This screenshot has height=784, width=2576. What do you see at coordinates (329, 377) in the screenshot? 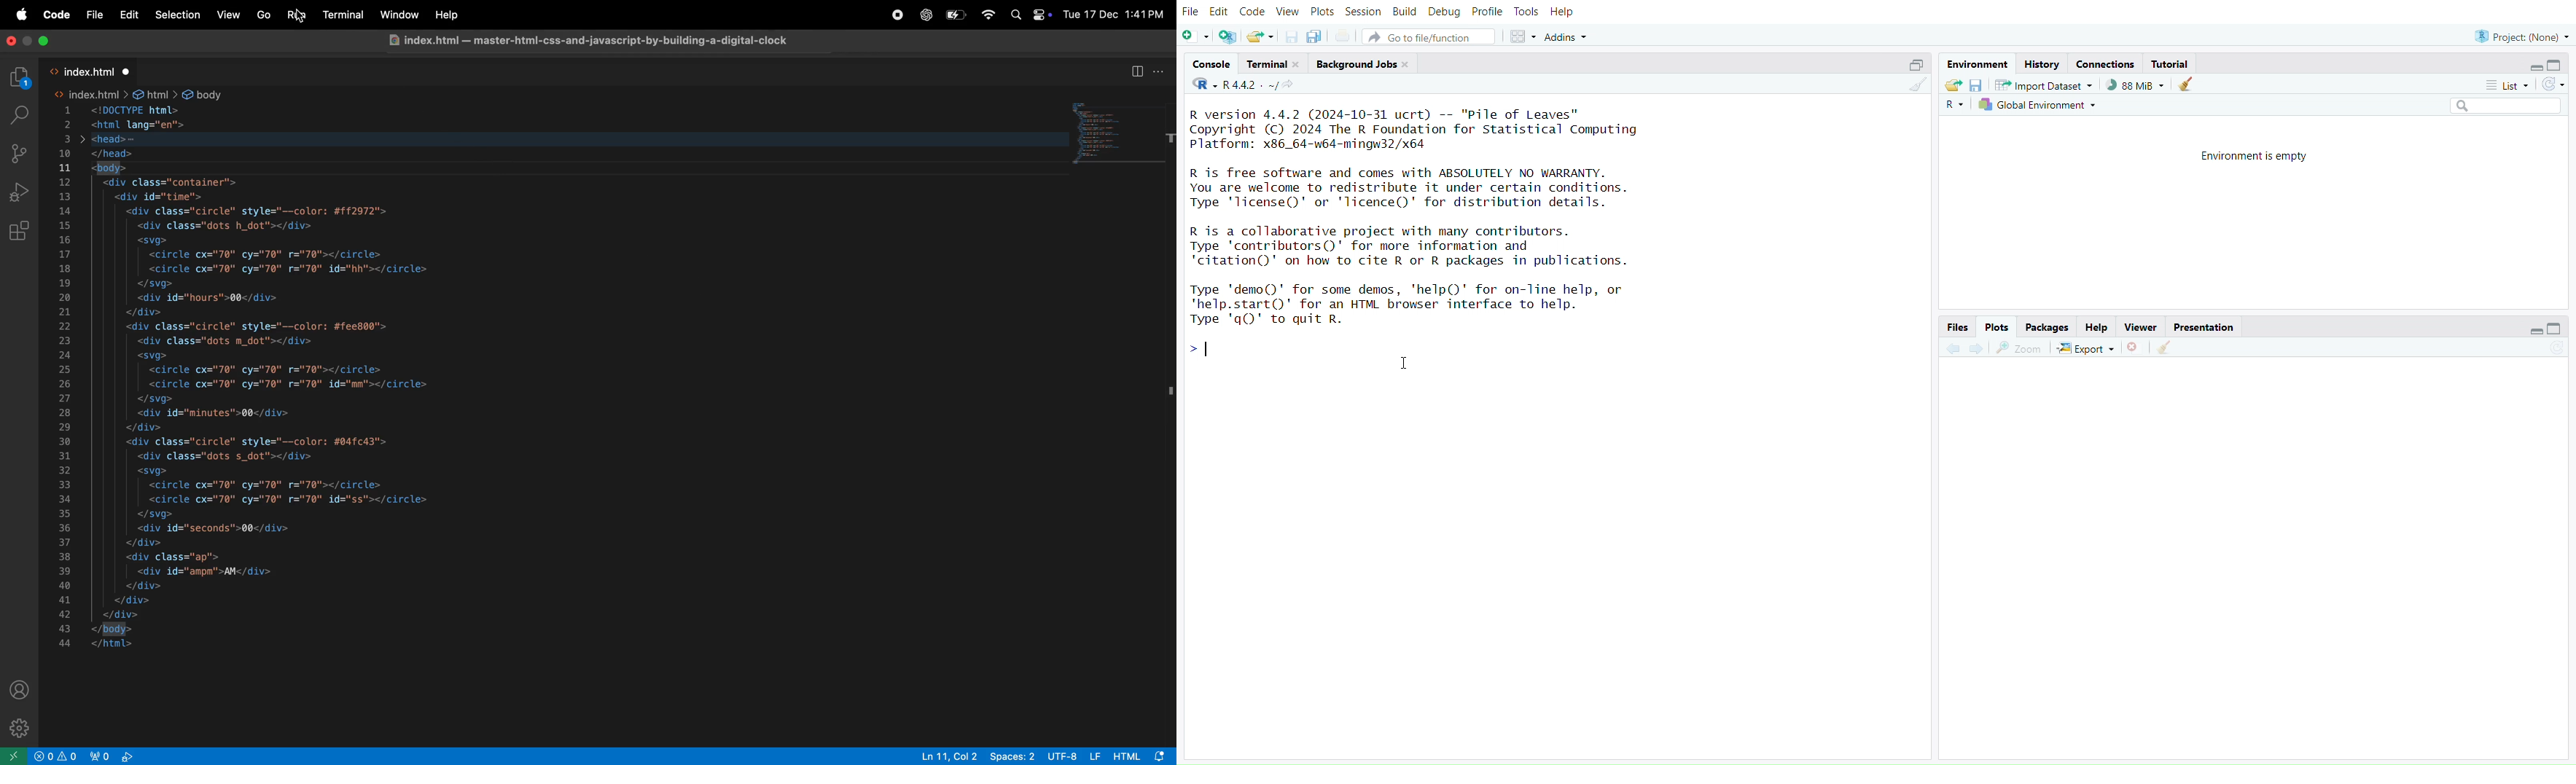
I see `<!DOCTYPE html> Sm
<html lang="en"> jens
ps E&
</head> =
<body> £
<div class="container">
<div id="time">
<div class="circle" style="--color: #ff2972">
<div class="dots h_dot"></div>
<svg>
<circle cx="70" cy="70" r="70"></circle>
<circle cx="70" cy="70" r="70" id="hh"></circle>
</svg>
<div id="hours">00</div>
</div>
<div class="circle" style="--color: #fee800">
<div class="dots m_dot"></div>
<svg>
<circle cx="70" cy="70" r="70"></circle>
<circle cx="70" cy="70" r="70" id="mm"></circle>
</svg>
<div id="minutes">00</div>
</div>
<div class="circle" style="--color: #04fc43">
<div class="dots s_dot"></div>
<svg>
<circle cx="70" cy="70" r="70"></circle>
<circle cx="70" cy="70" r="70" id="ss"></circle>
</svg>
<div id="seconds">00</div>
</div>
<div class="ap">
<div id="ampm'>AM</div>
</div>
</div>
</div>
</body>
</html>` at bounding box center [329, 377].